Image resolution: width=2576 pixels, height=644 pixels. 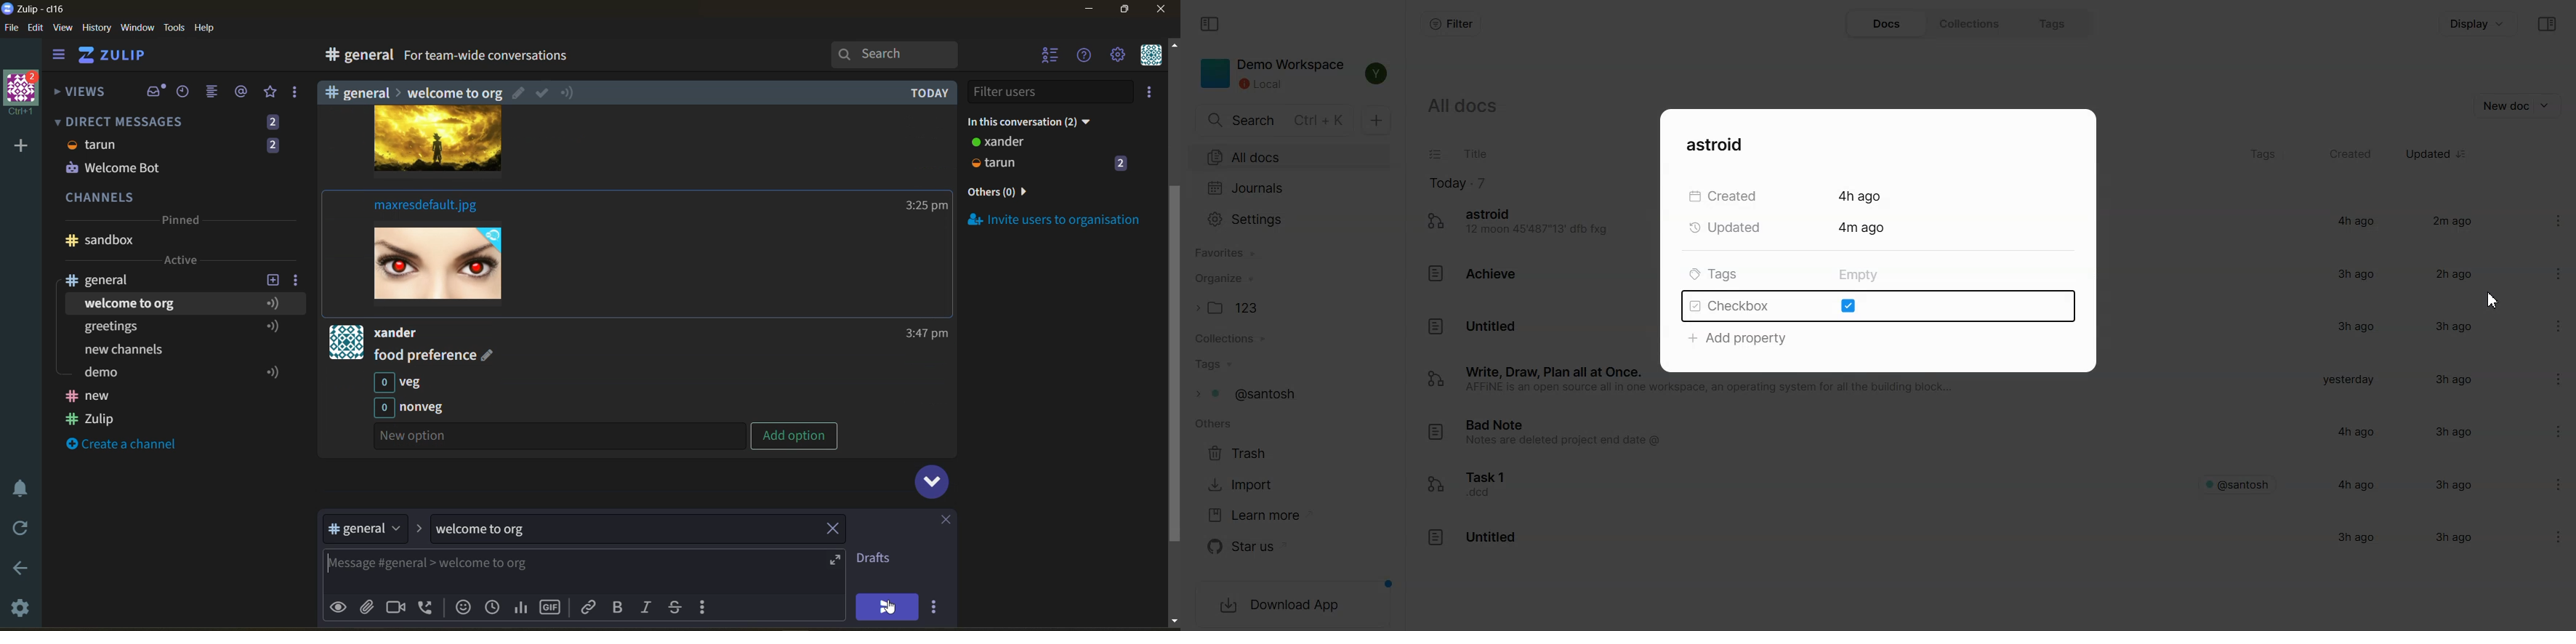 I want to click on Tags, so click(x=2262, y=155).